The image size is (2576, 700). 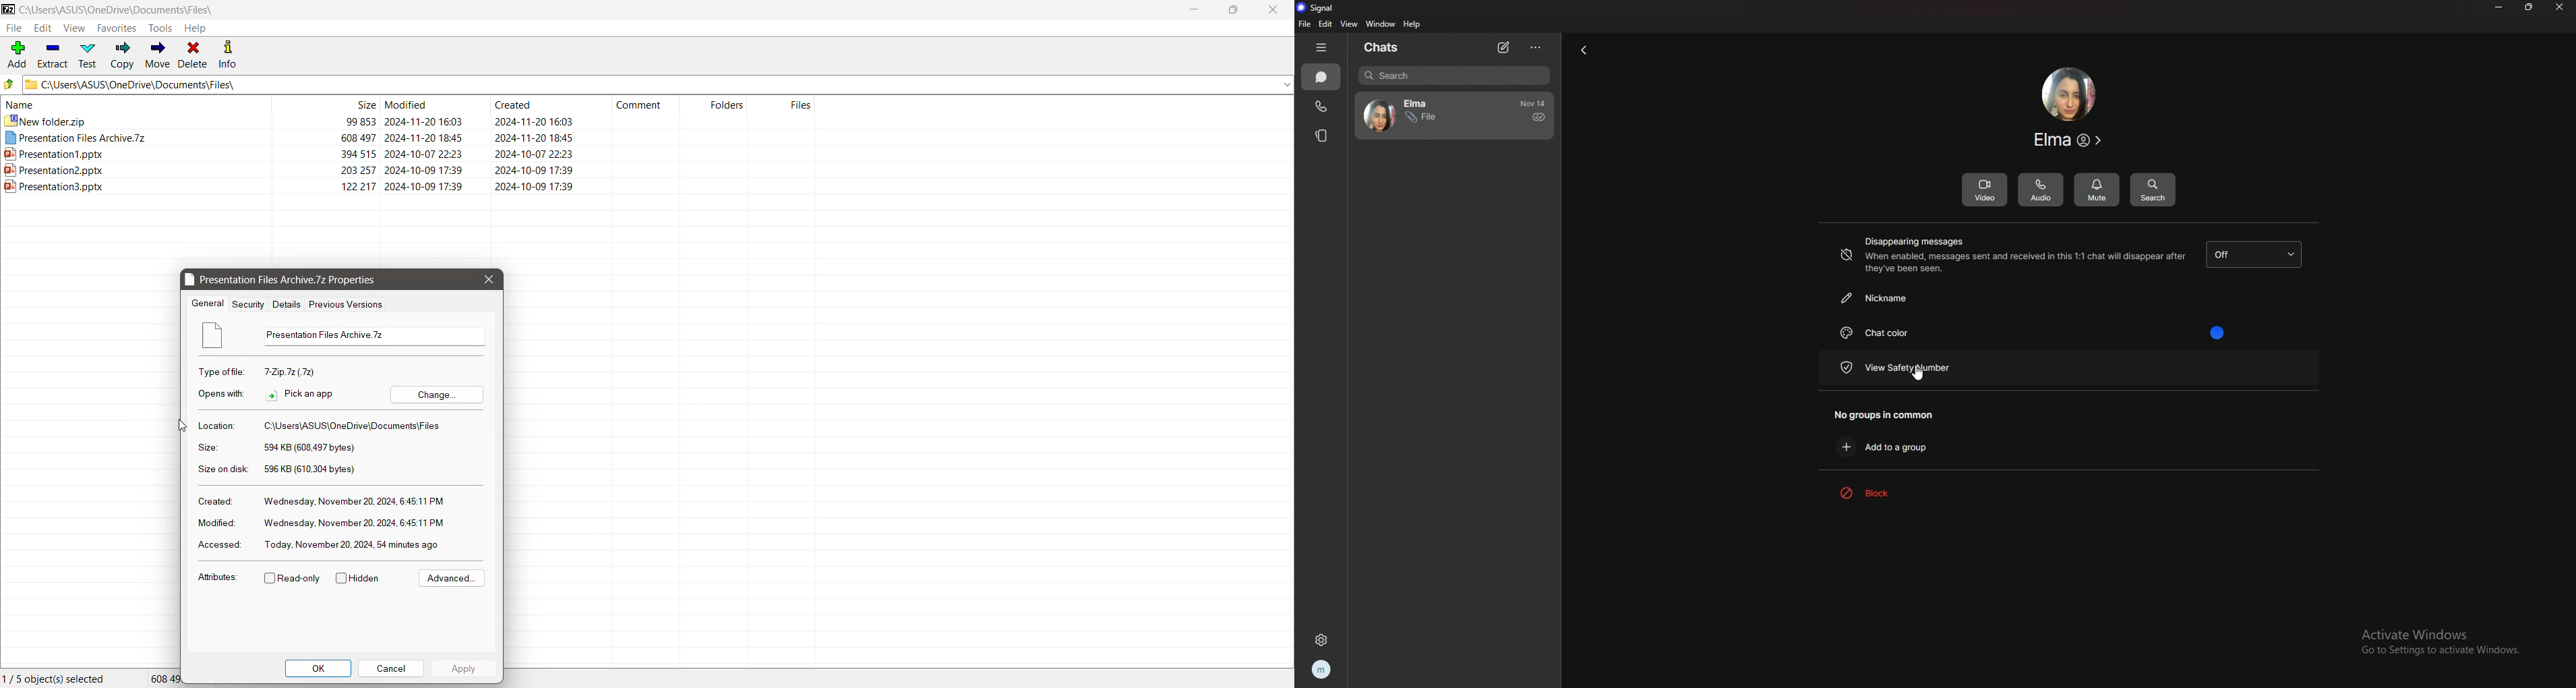 What do you see at coordinates (1929, 298) in the screenshot?
I see `nickname` at bounding box center [1929, 298].